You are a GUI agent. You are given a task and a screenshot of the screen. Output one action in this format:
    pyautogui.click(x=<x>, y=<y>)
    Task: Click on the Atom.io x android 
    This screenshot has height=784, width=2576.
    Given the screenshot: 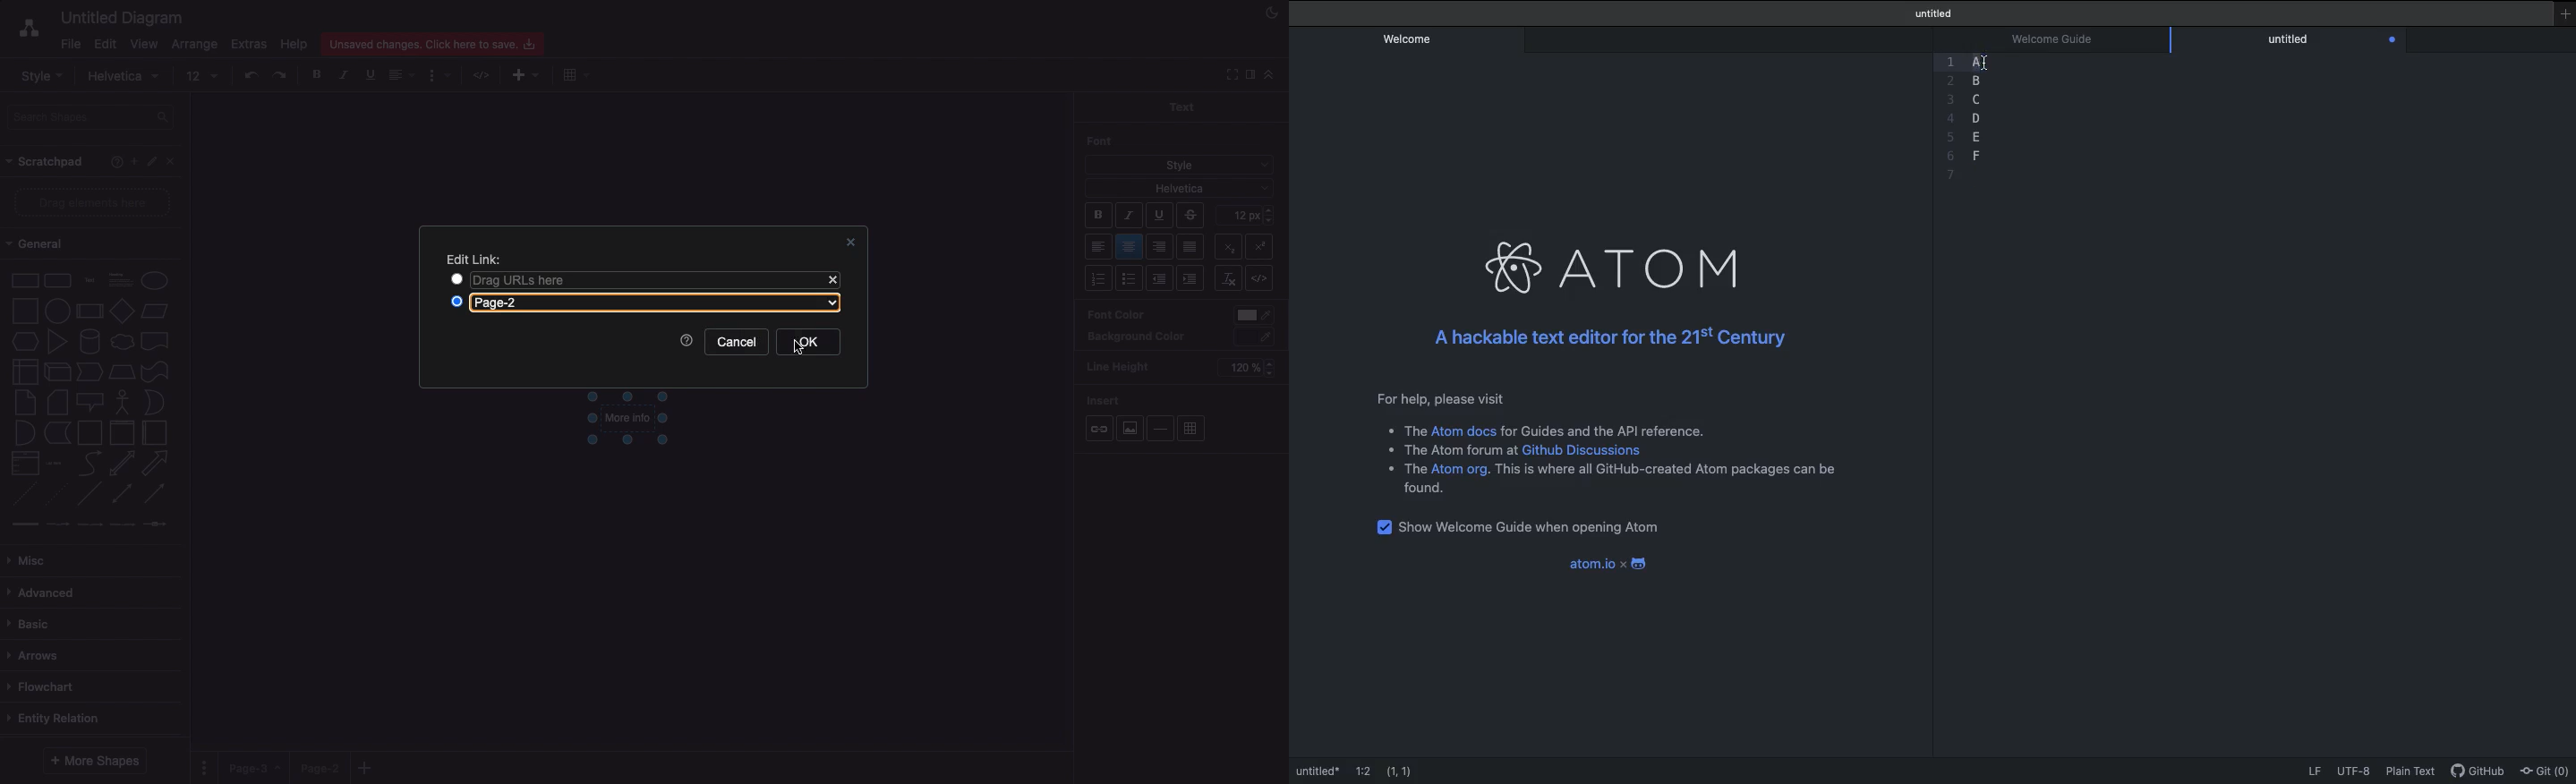 What is the action you would take?
    pyautogui.click(x=1607, y=559)
    